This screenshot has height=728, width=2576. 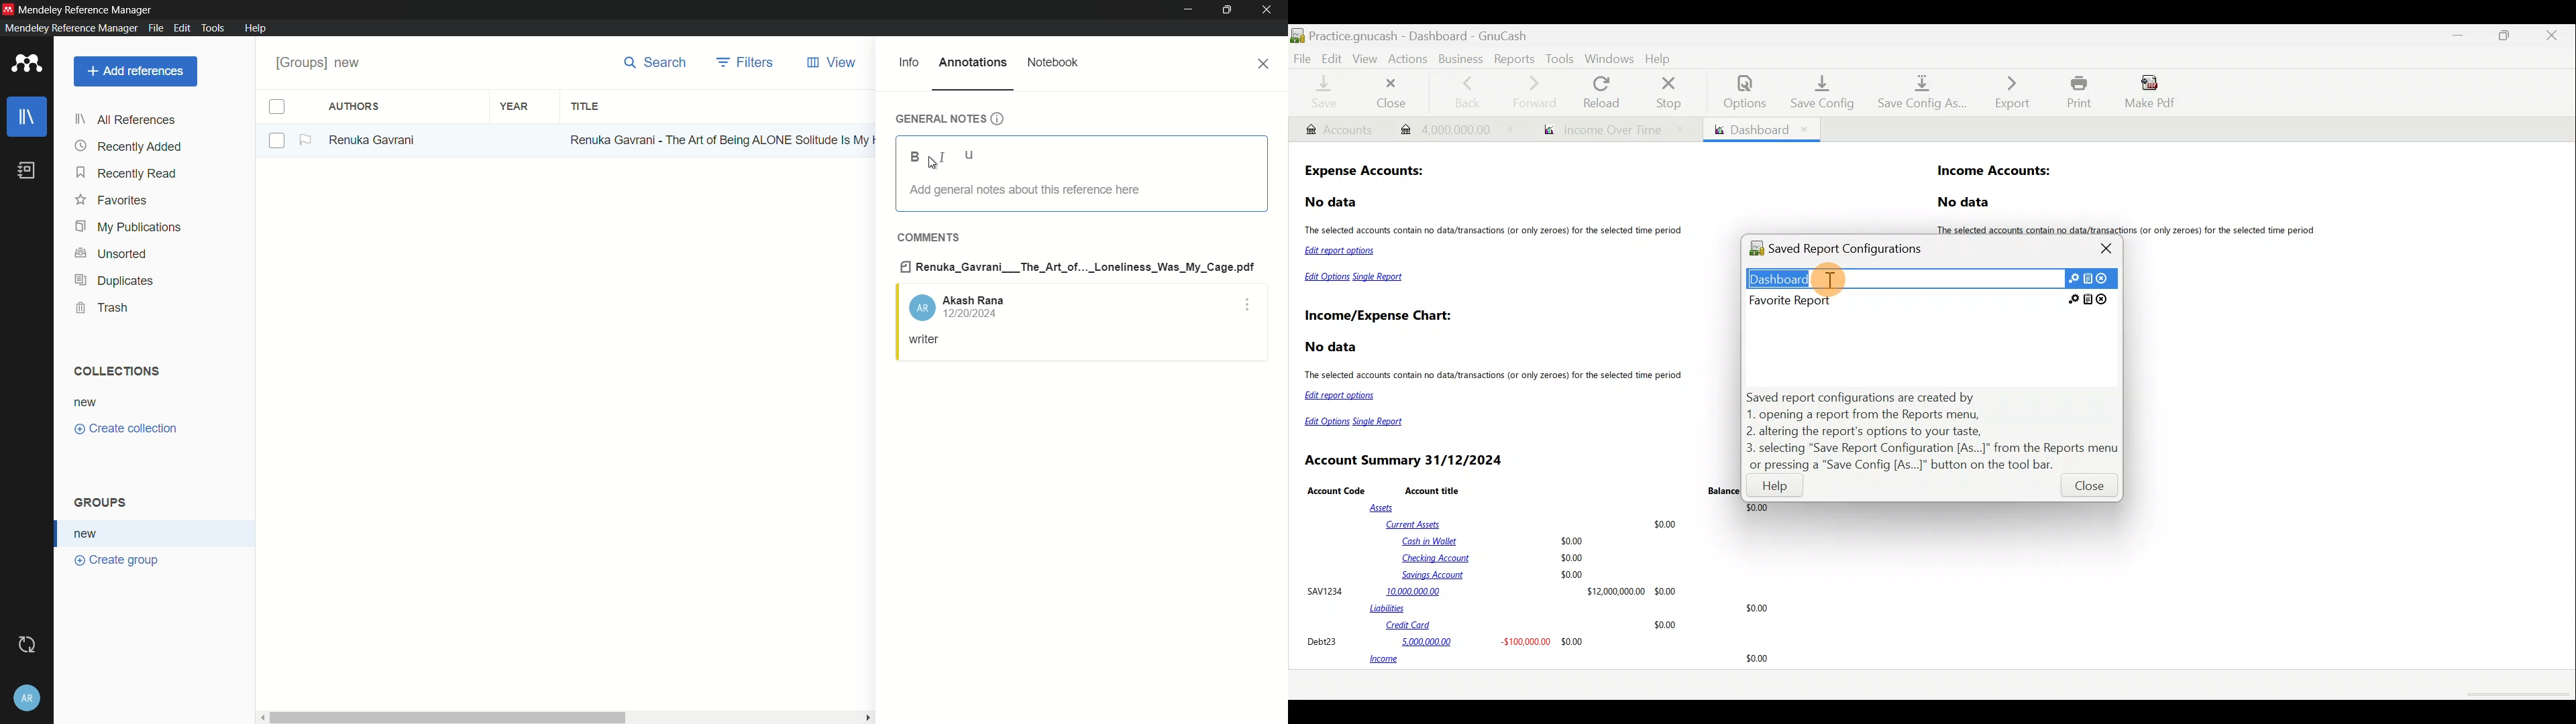 What do you see at coordinates (933, 166) in the screenshot?
I see `cursor` at bounding box center [933, 166].